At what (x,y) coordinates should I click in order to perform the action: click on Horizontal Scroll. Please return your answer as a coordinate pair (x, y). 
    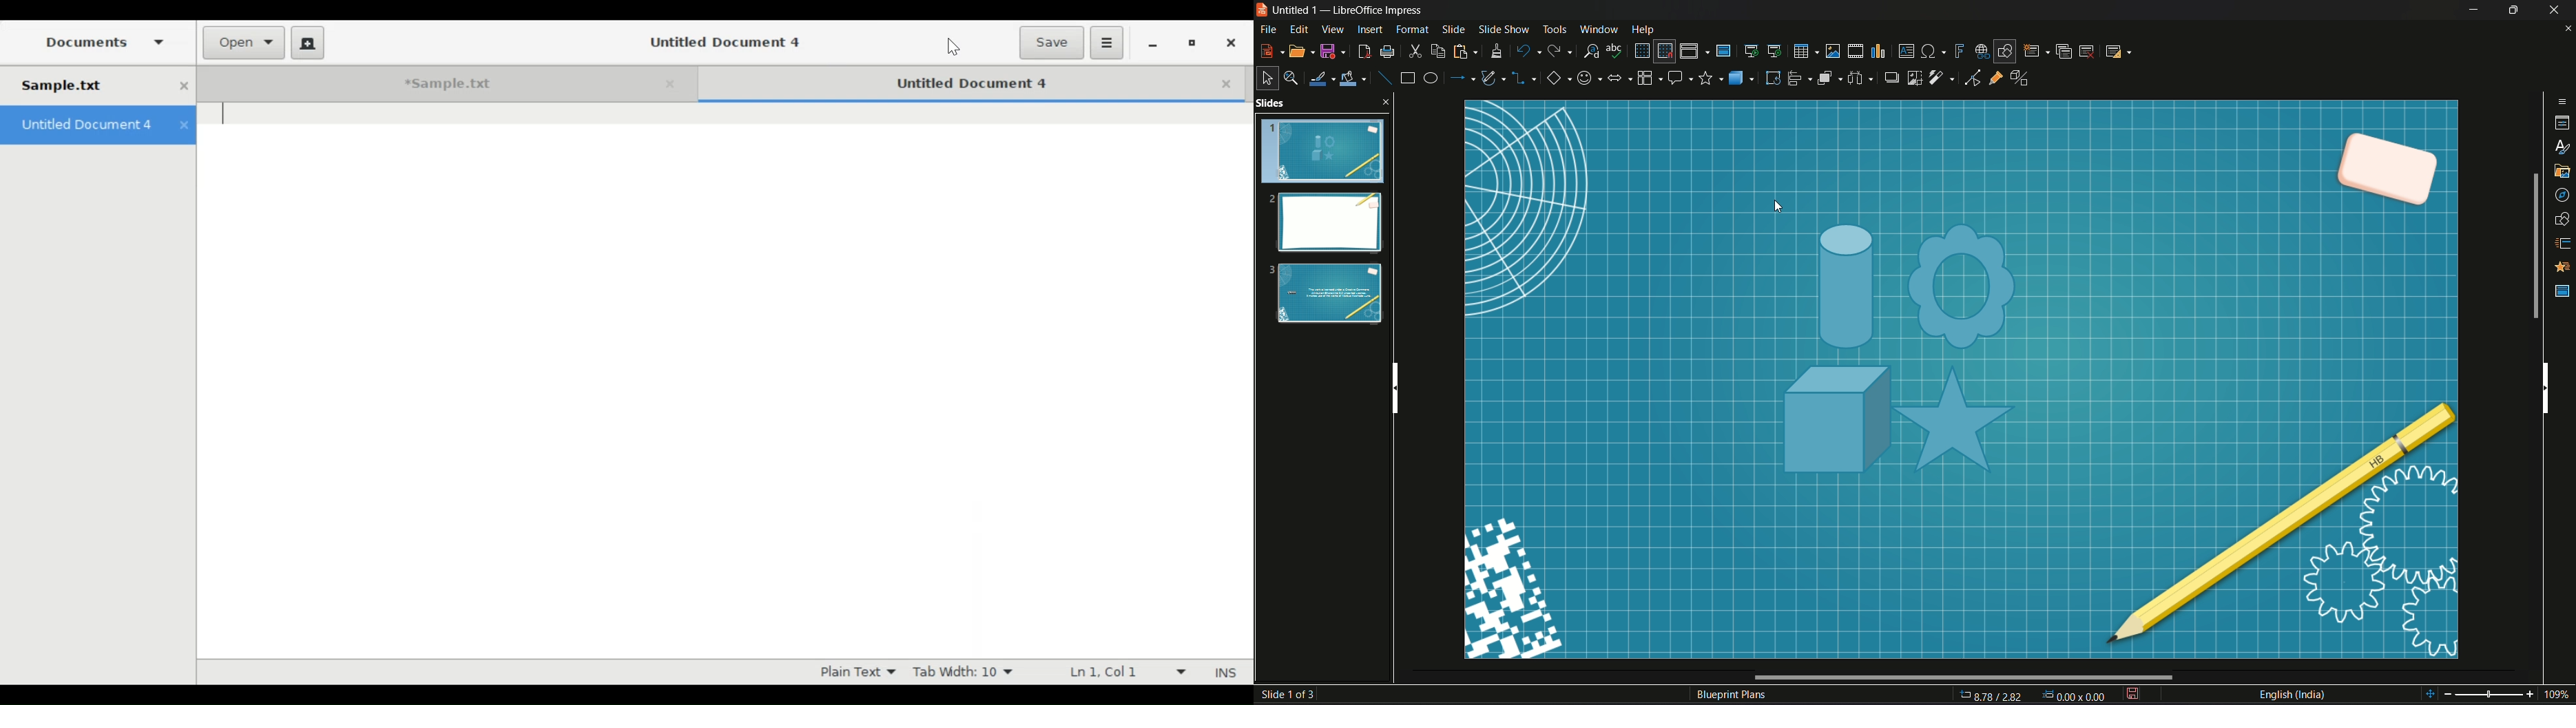
    Looking at the image, I should click on (1961, 677).